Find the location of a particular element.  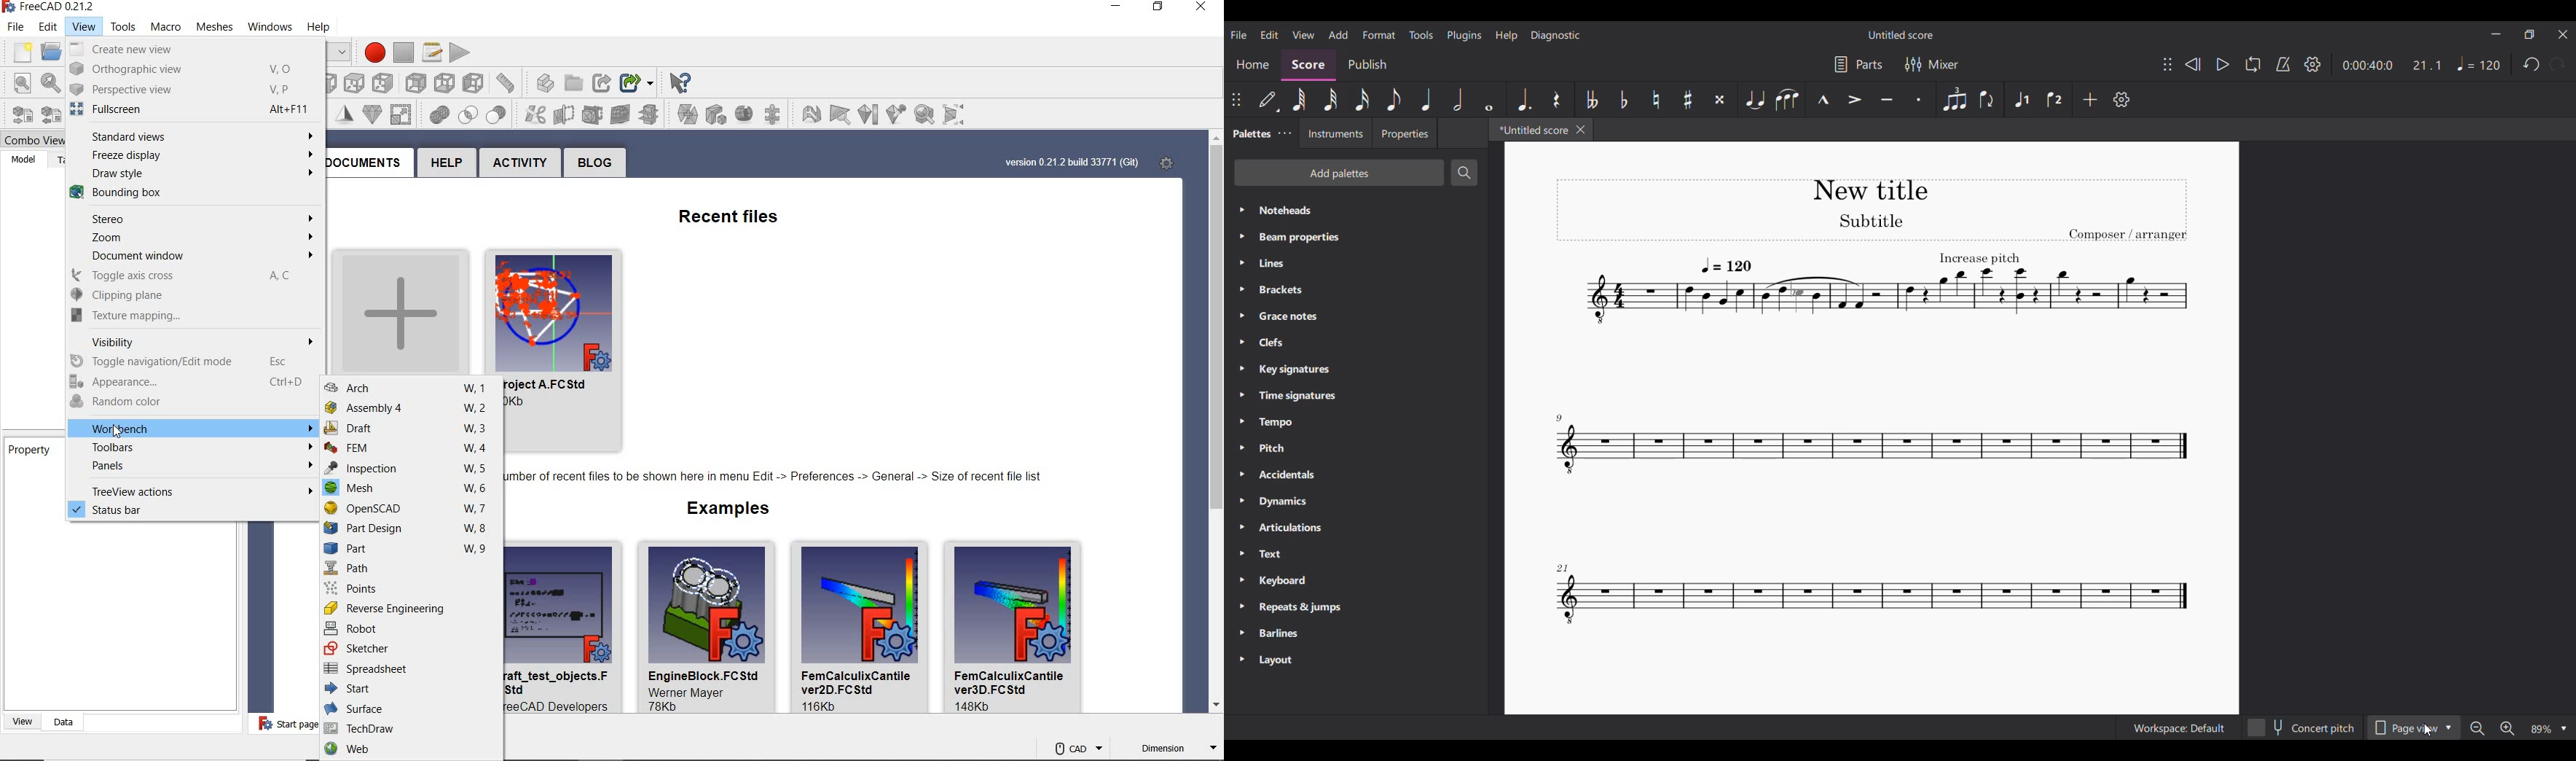

ct the ‘Draft’ workbench is located at coordinates (81, 749).